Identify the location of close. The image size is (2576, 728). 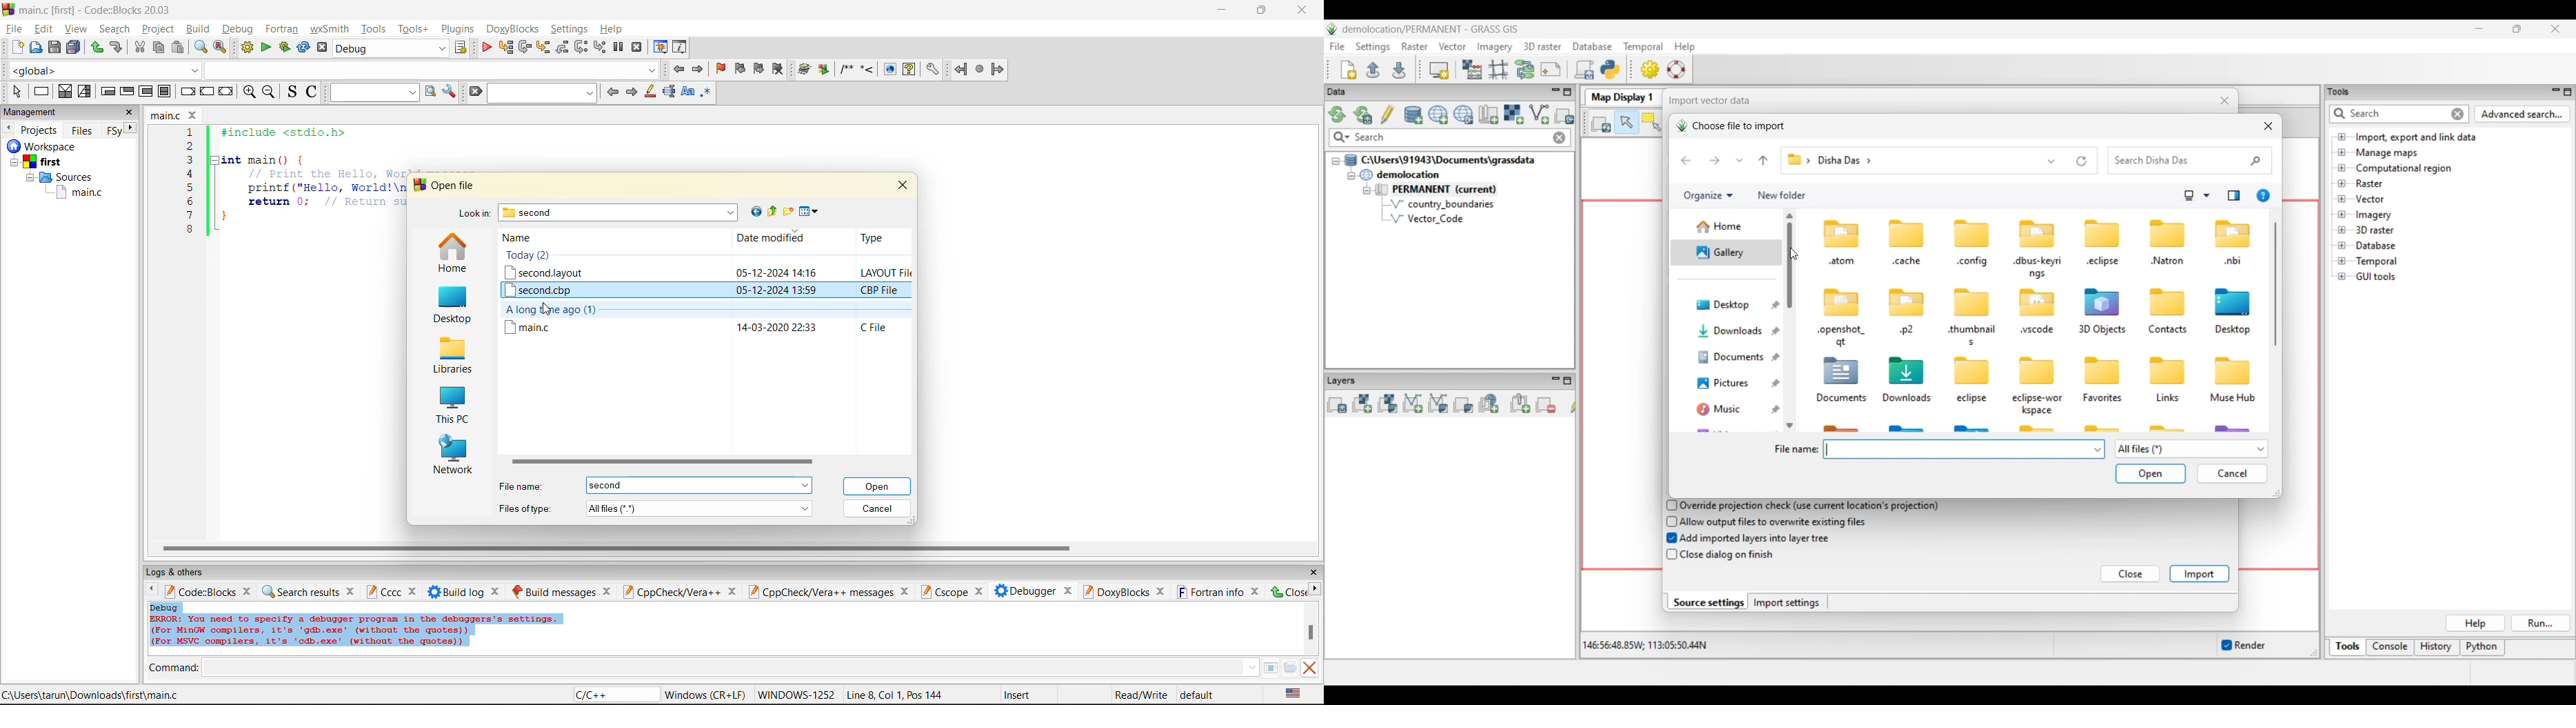
(130, 112).